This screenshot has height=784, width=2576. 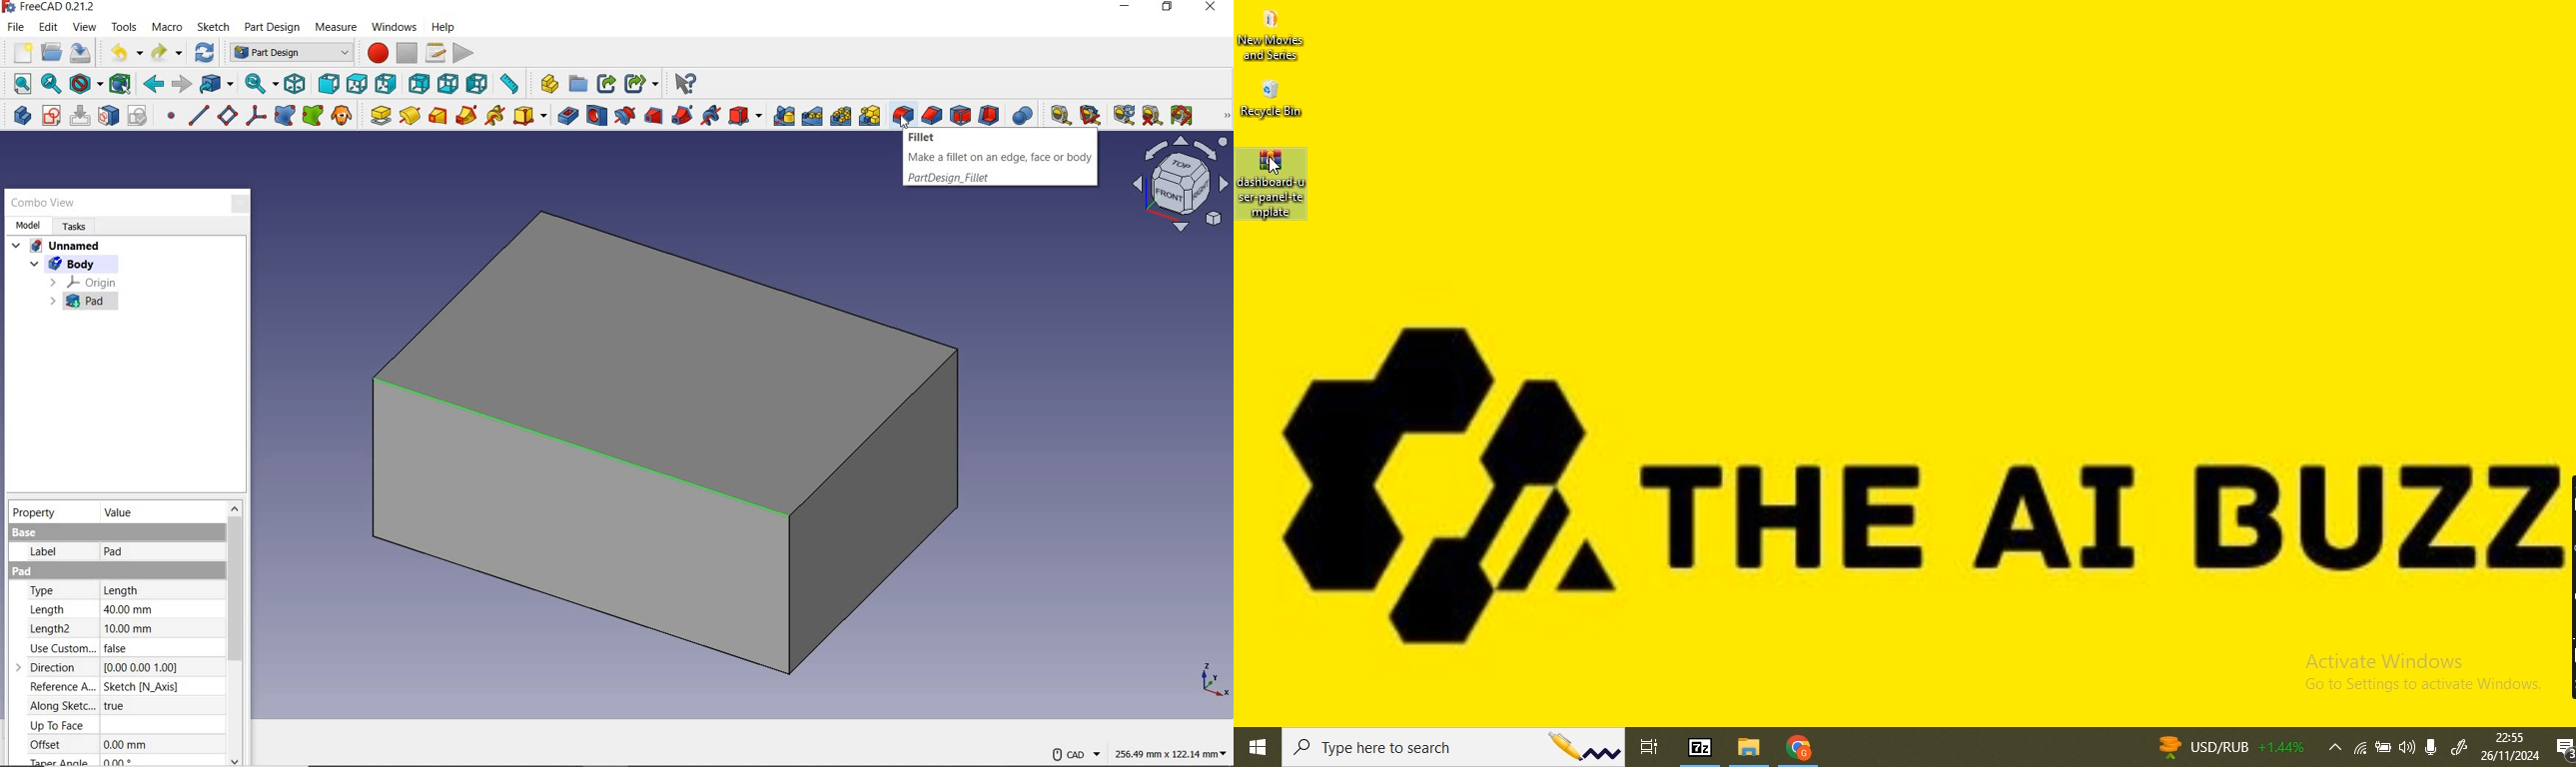 What do you see at coordinates (747, 115) in the screenshot?
I see `create a subtractive primitive` at bounding box center [747, 115].